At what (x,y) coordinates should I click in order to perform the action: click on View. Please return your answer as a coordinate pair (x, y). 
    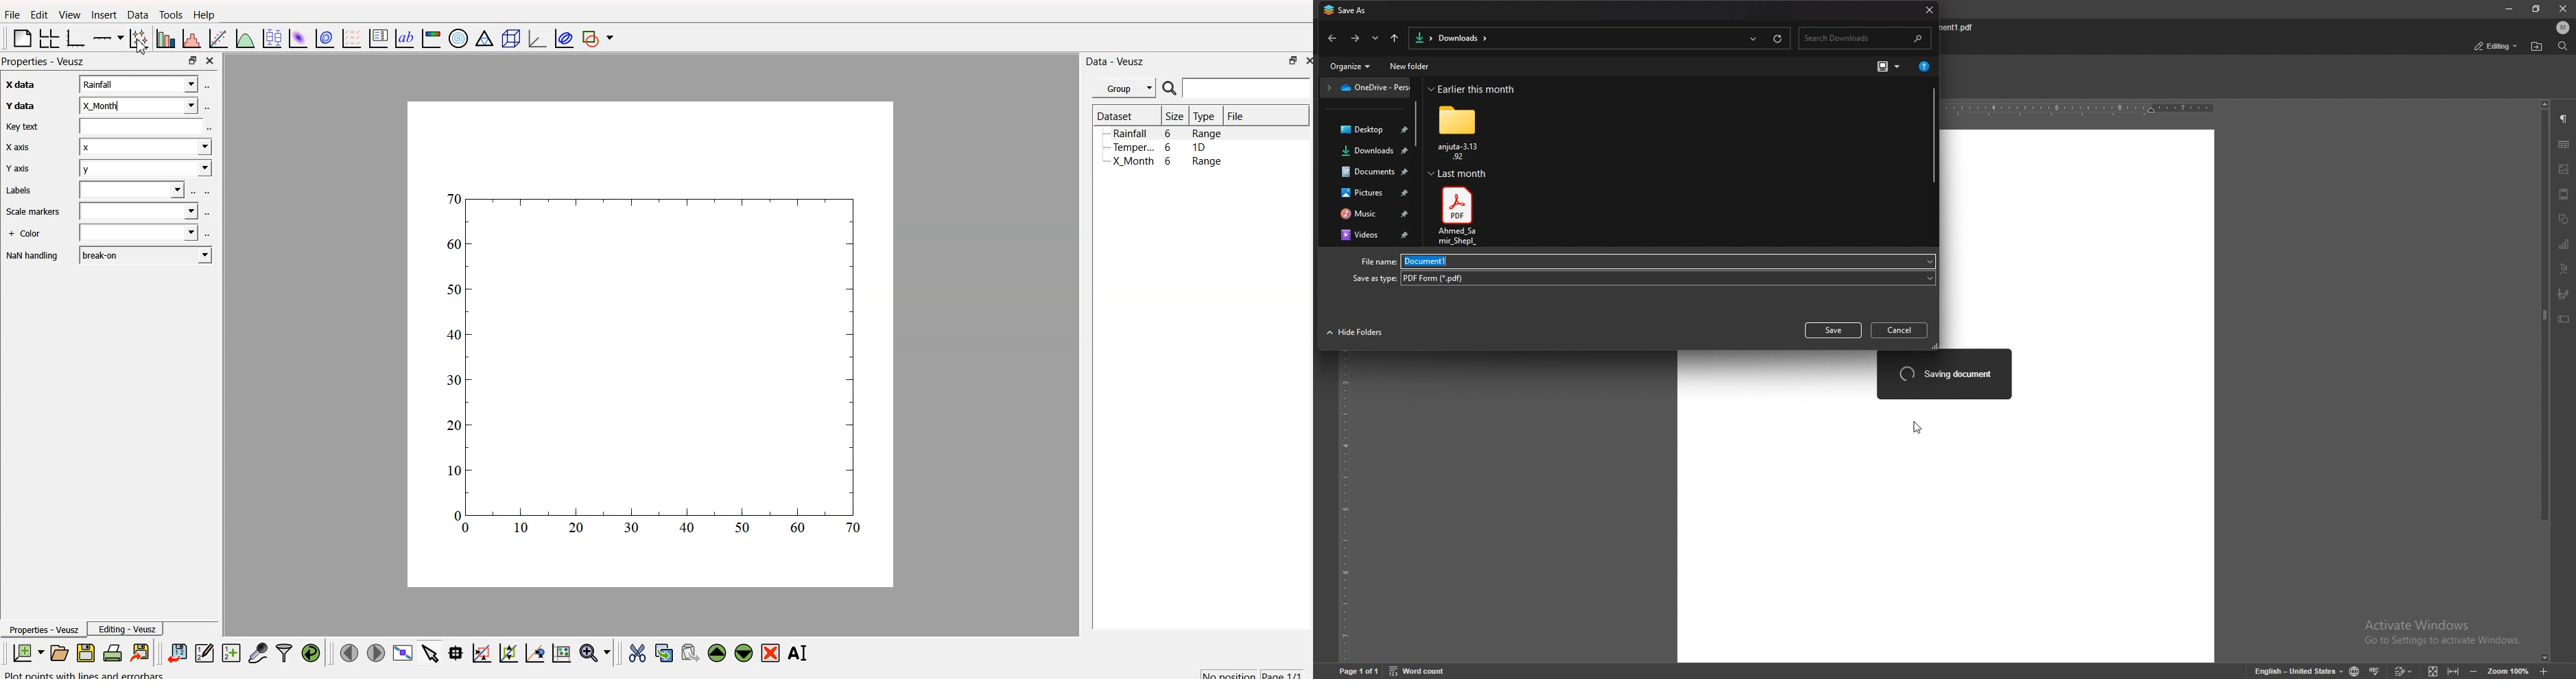
    Looking at the image, I should click on (66, 15).